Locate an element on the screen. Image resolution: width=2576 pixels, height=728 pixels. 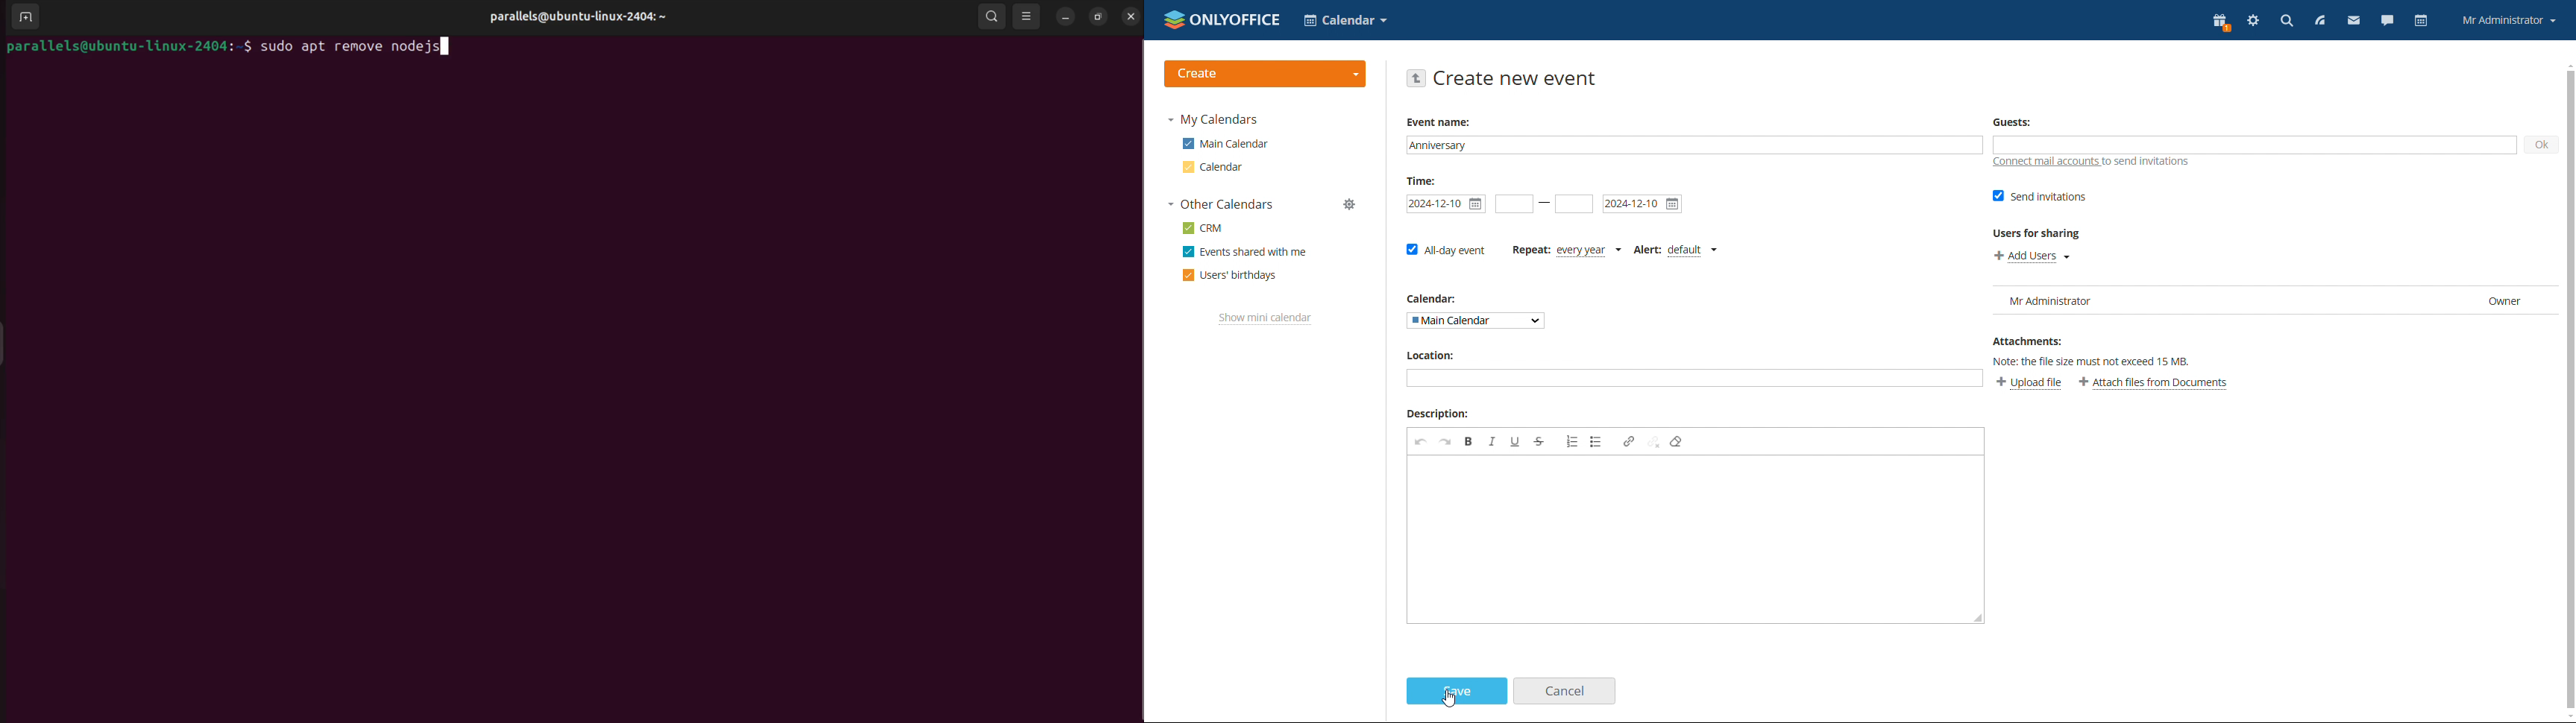
go back is located at coordinates (1417, 78).